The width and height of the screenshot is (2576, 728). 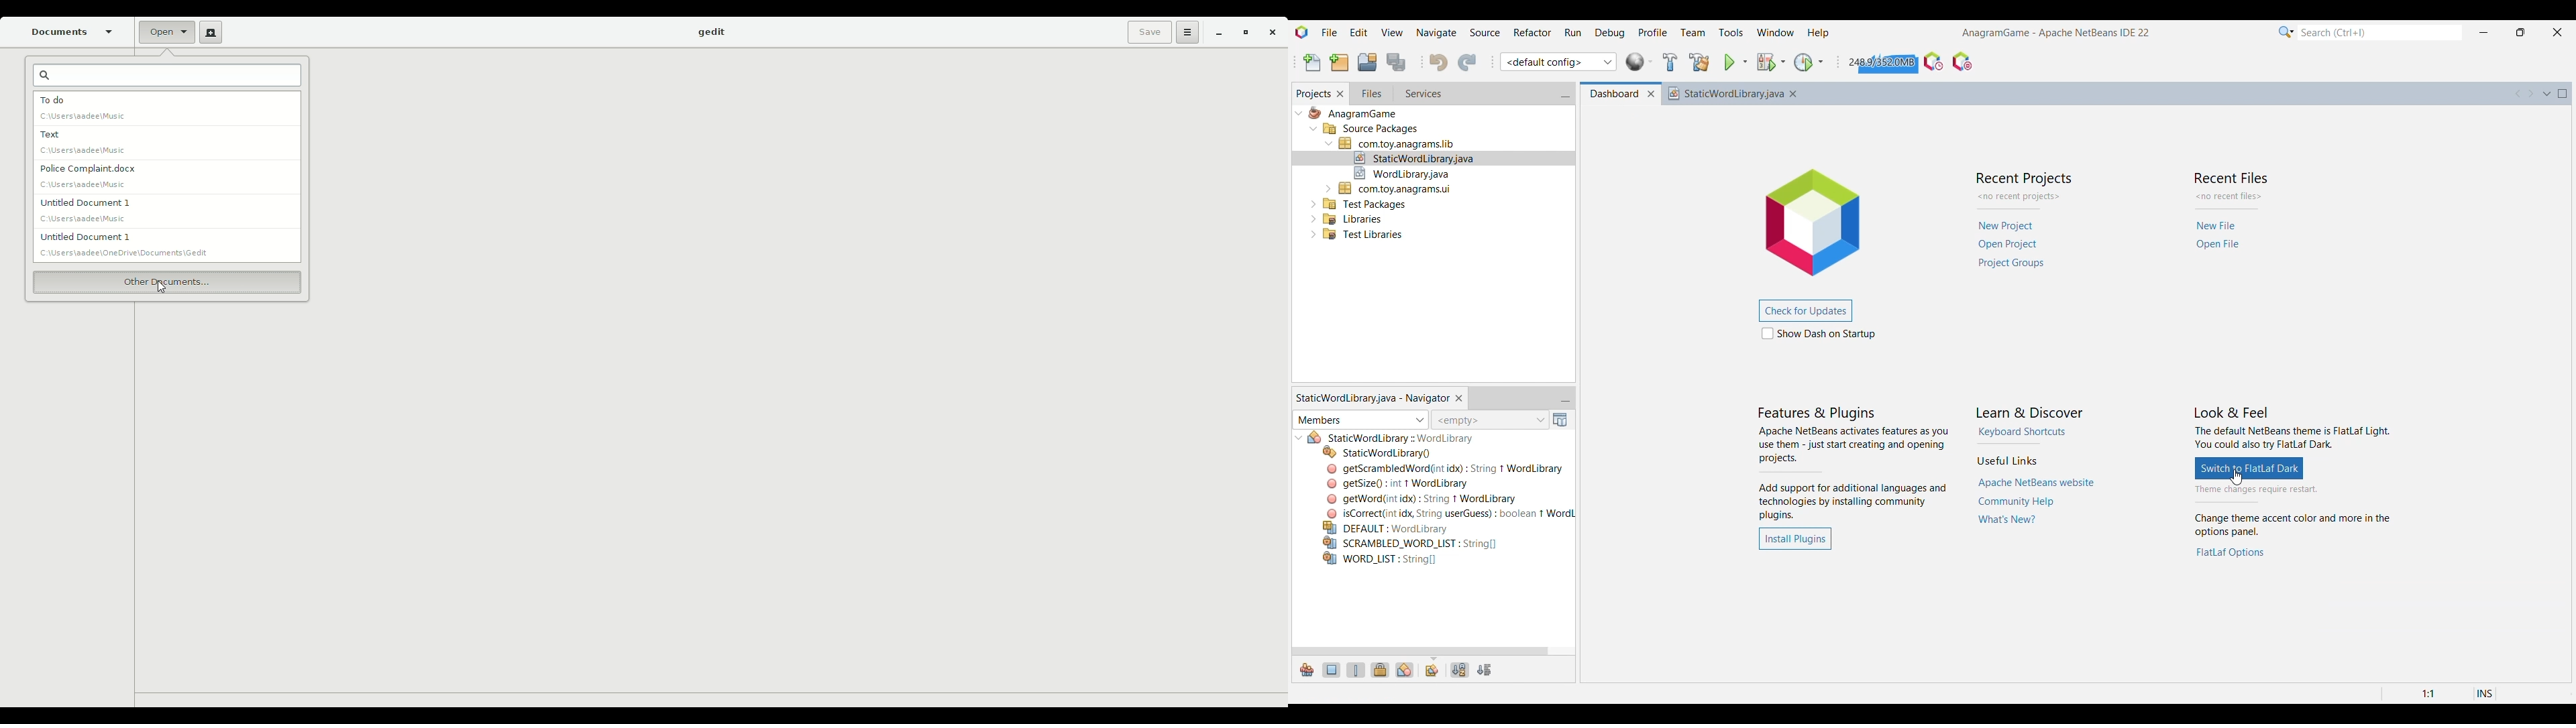 I want to click on Police complaint.docx, so click(x=89, y=175).